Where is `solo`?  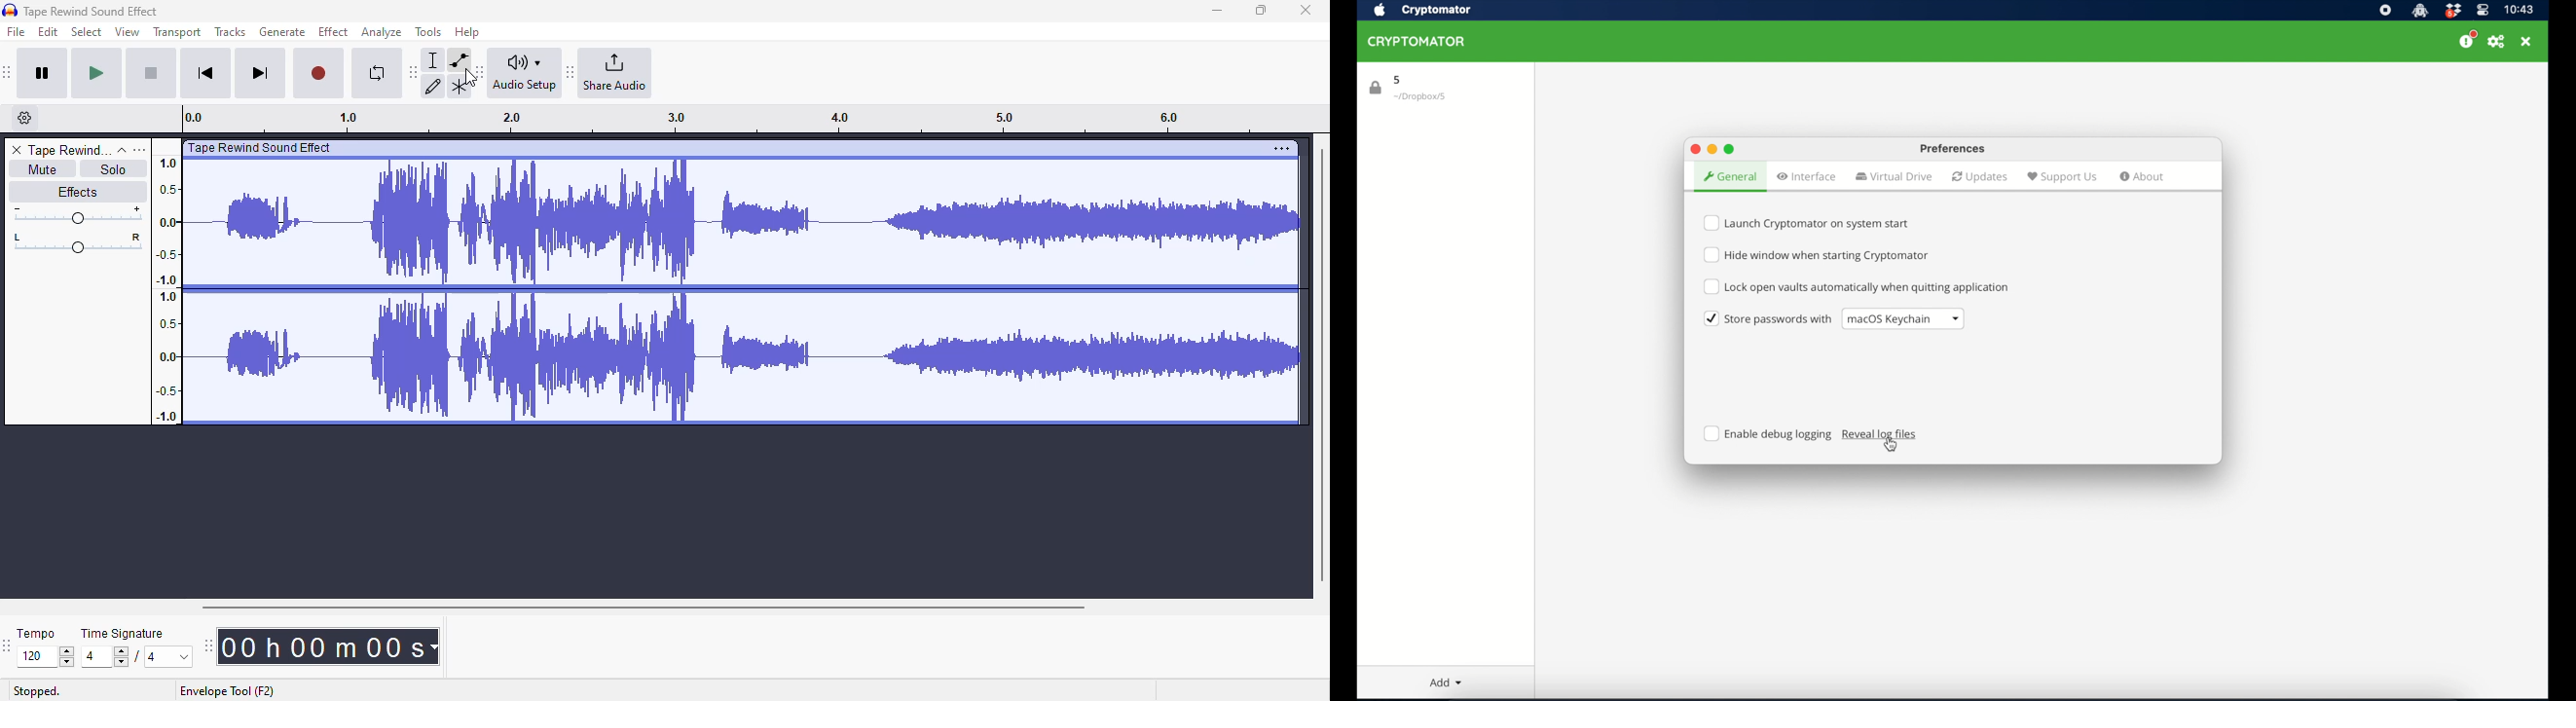 solo is located at coordinates (114, 168).